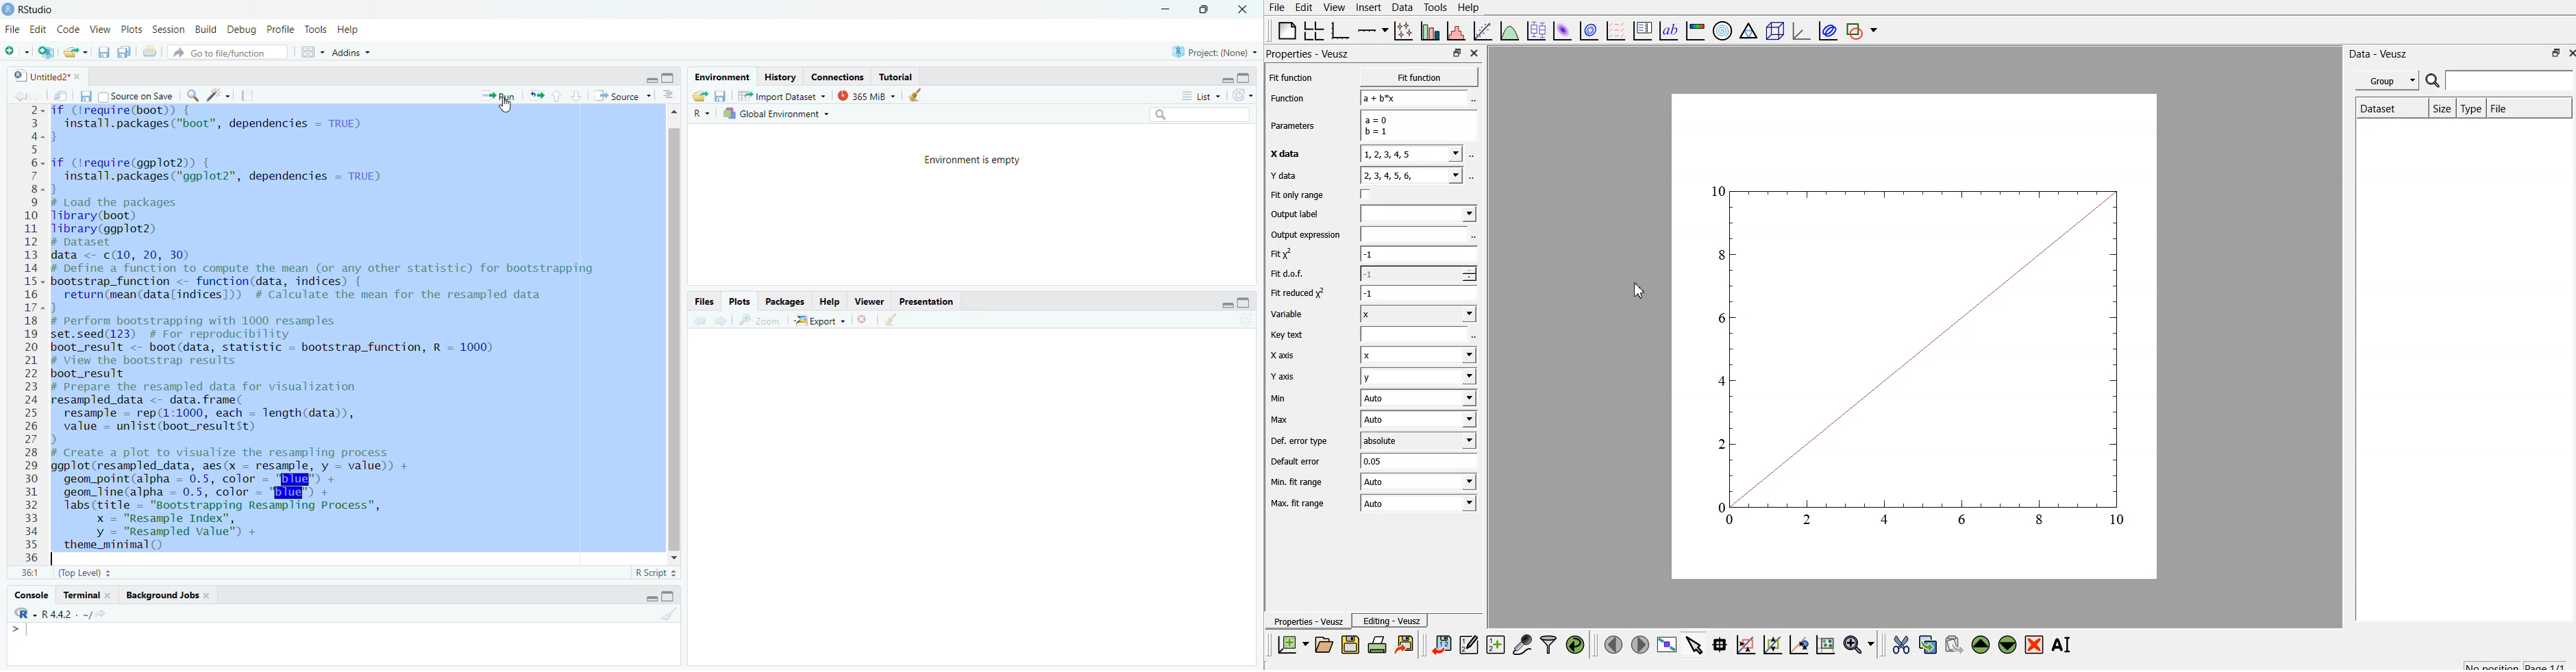 Image resolution: width=2576 pixels, height=672 pixels. What do you see at coordinates (1953, 645) in the screenshot?
I see `paste the selected widget` at bounding box center [1953, 645].